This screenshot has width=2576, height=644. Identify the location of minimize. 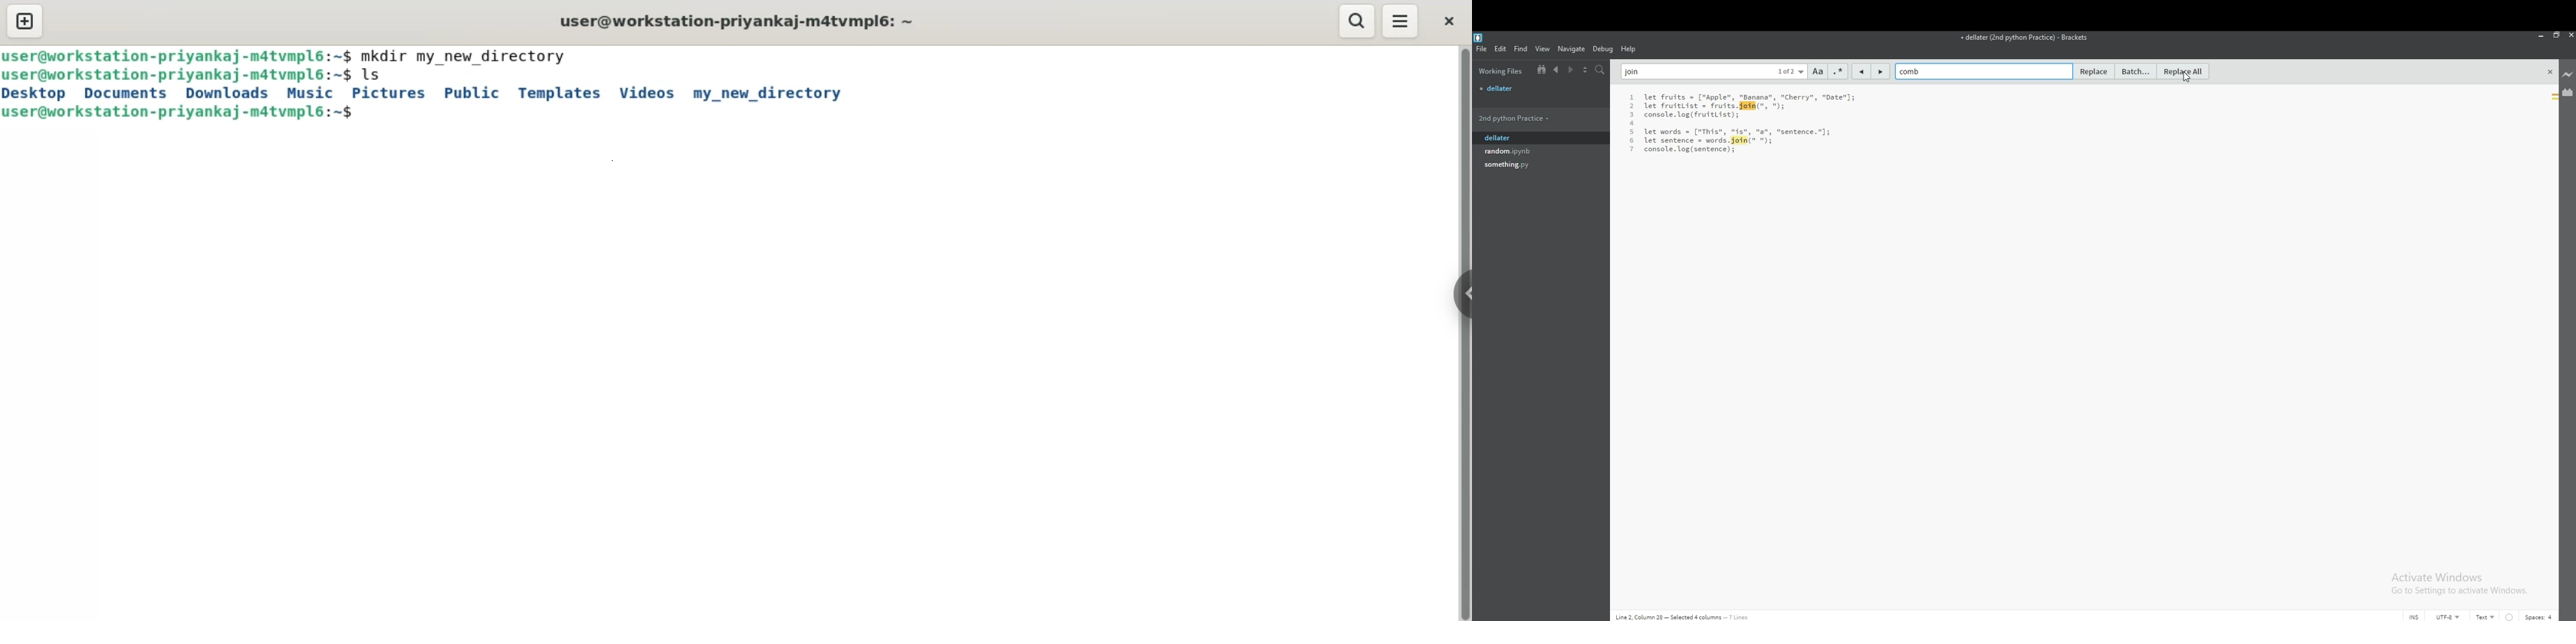
(2542, 35).